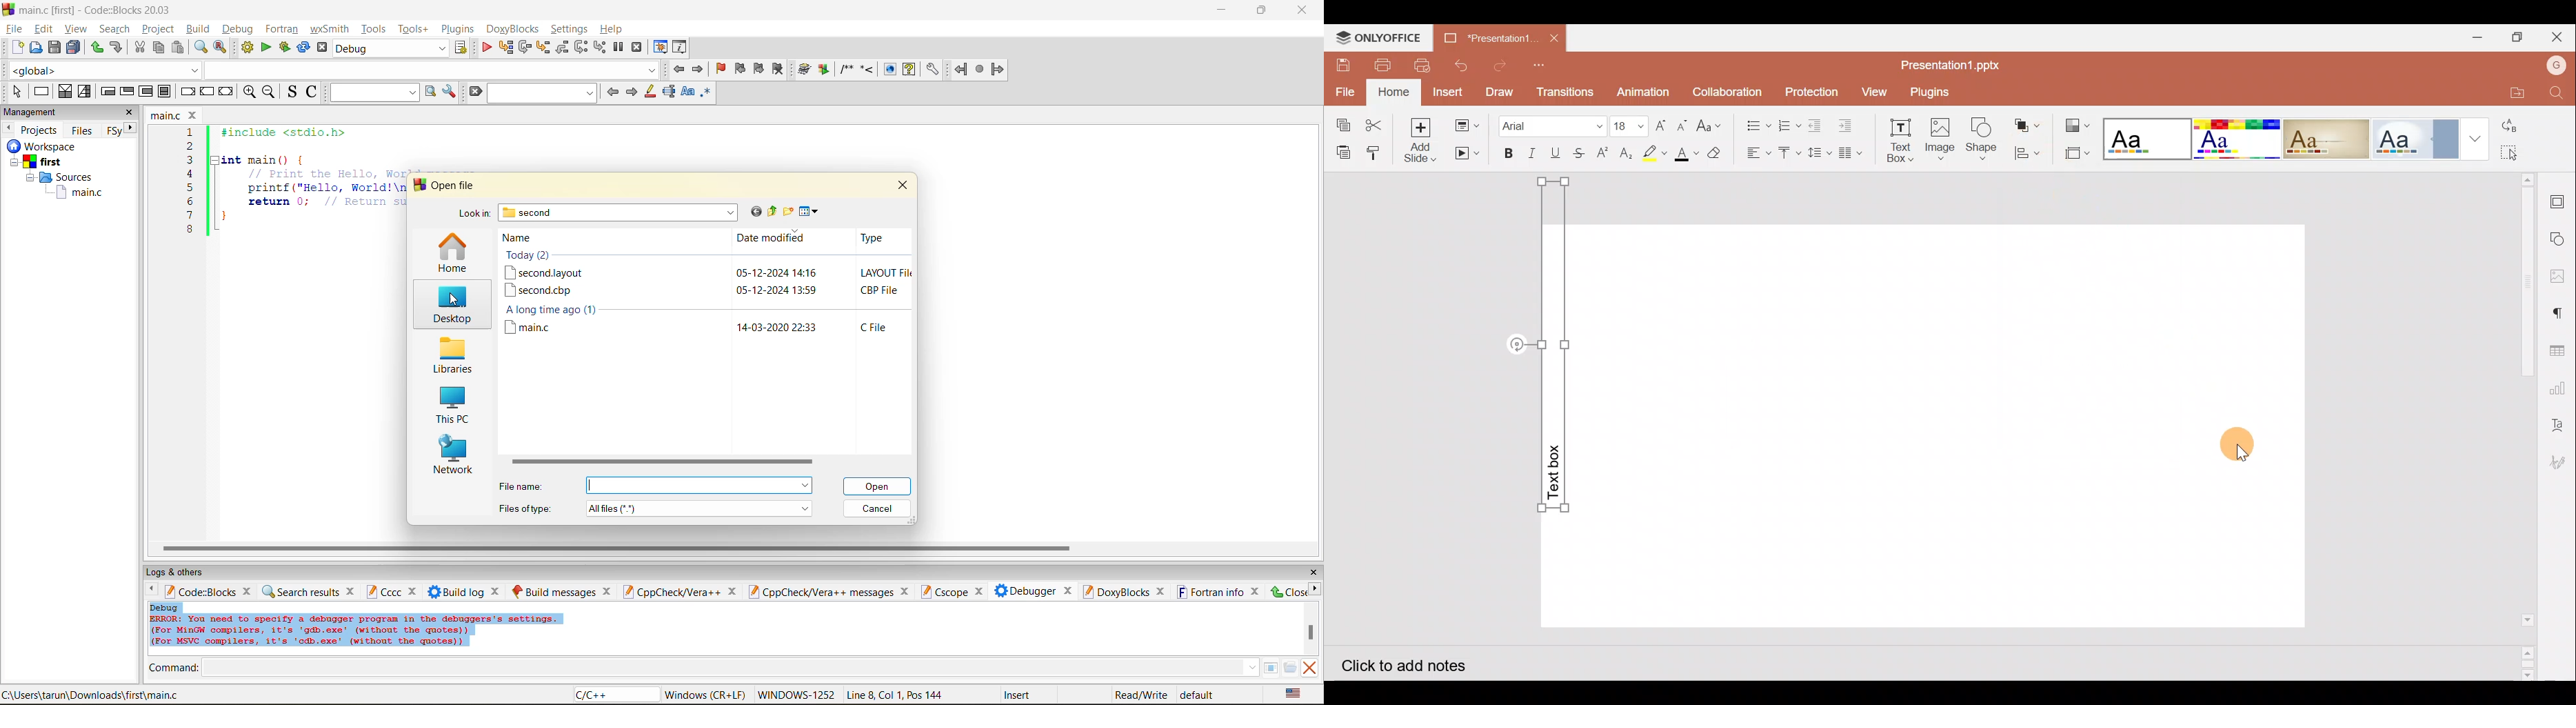 The height and width of the screenshot is (728, 2576). Describe the element at coordinates (206, 92) in the screenshot. I see `continue instruction` at that location.